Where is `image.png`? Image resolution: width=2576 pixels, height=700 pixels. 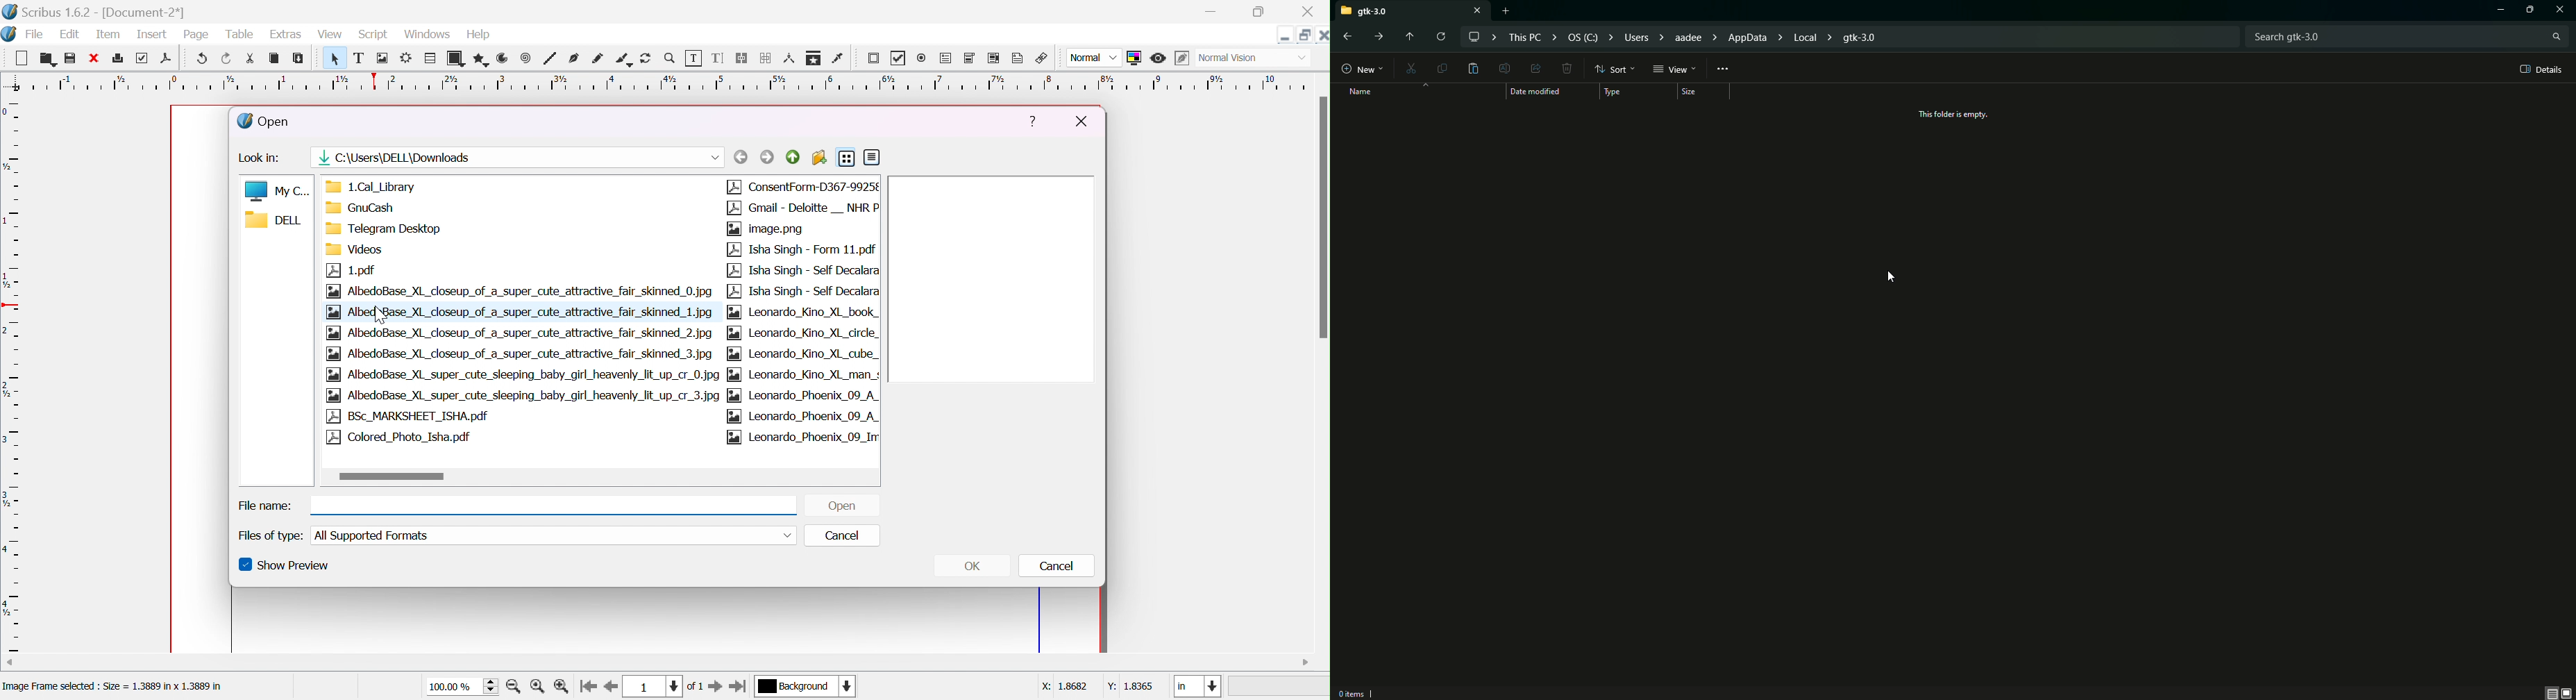
image.png is located at coordinates (765, 229).